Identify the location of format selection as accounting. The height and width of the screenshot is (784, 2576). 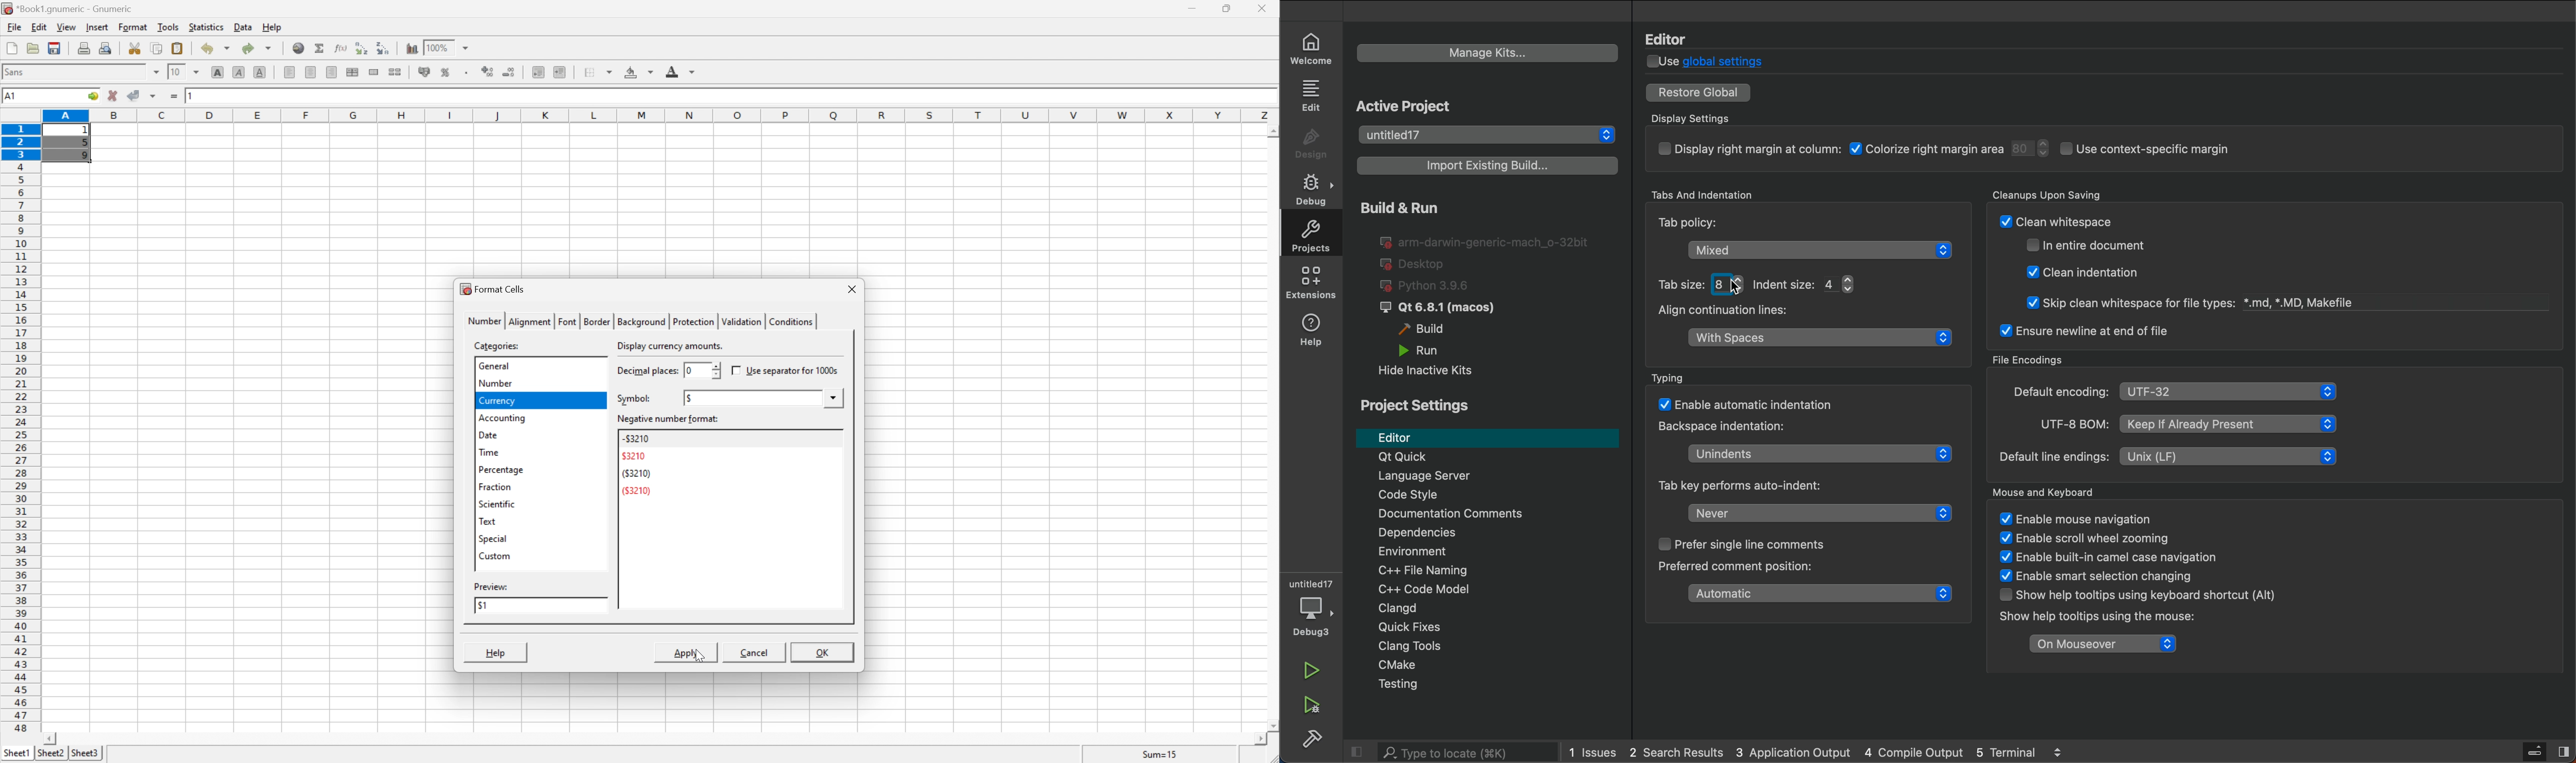
(425, 72).